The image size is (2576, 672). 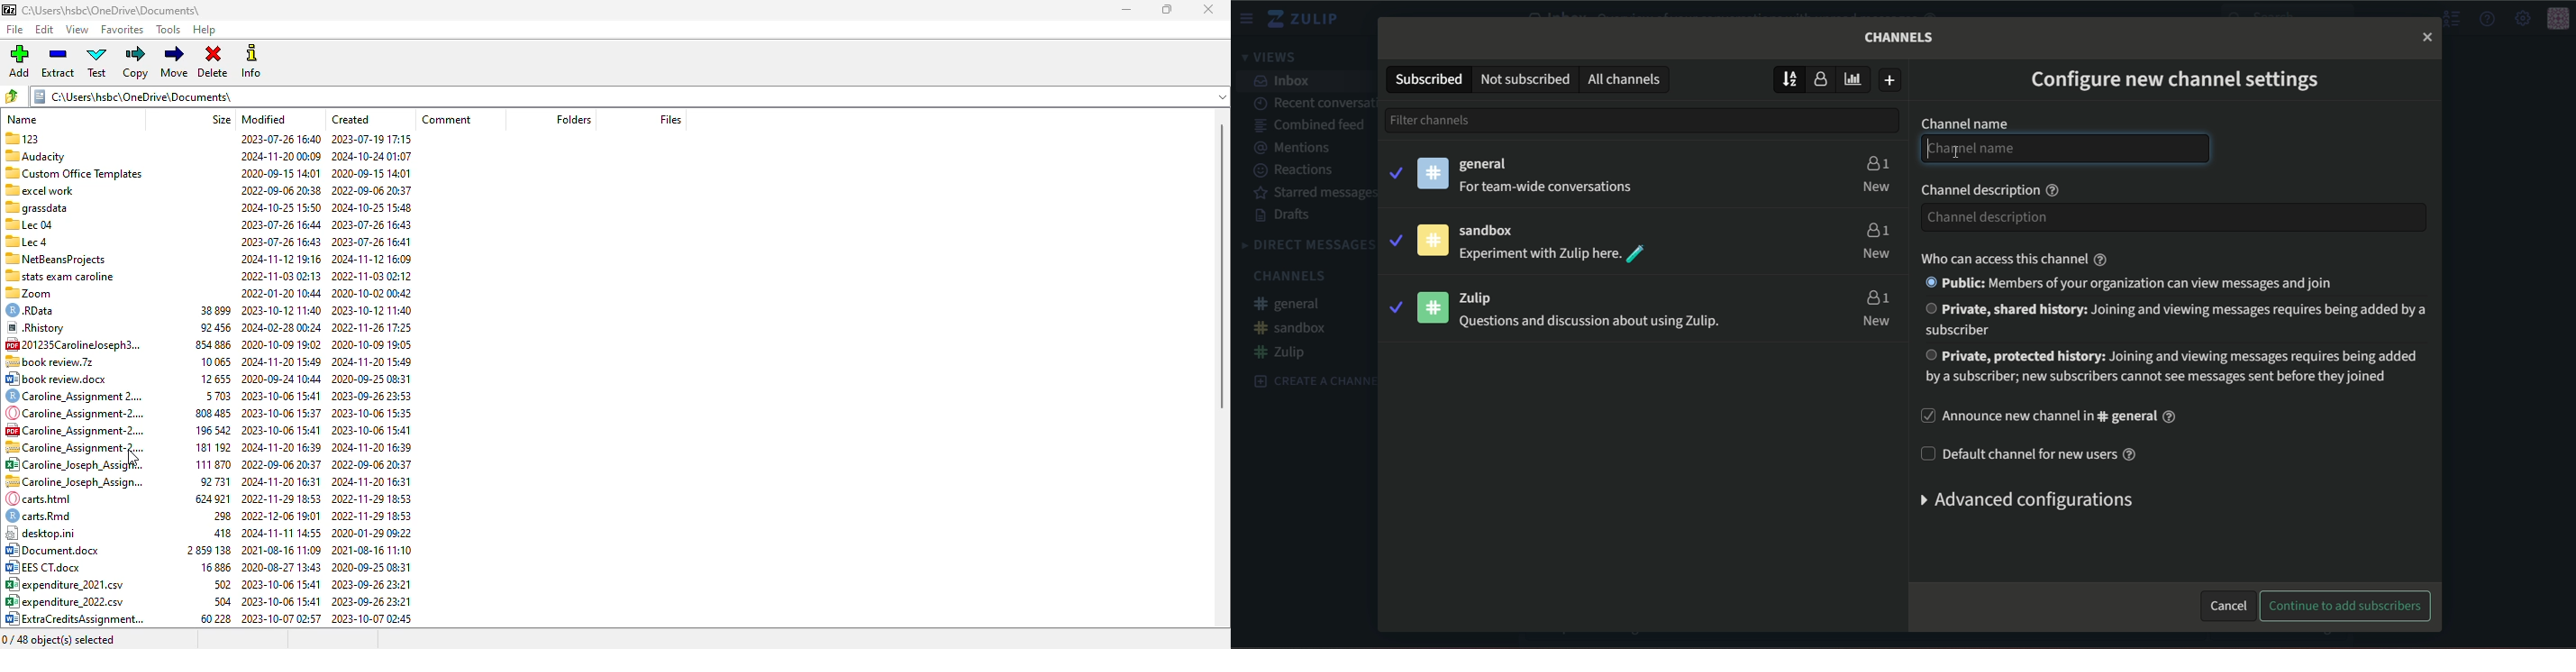 What do you see at coordinates (2559, 19) in the screenshot?
I see `icon` at bounding box center [2559, 19].